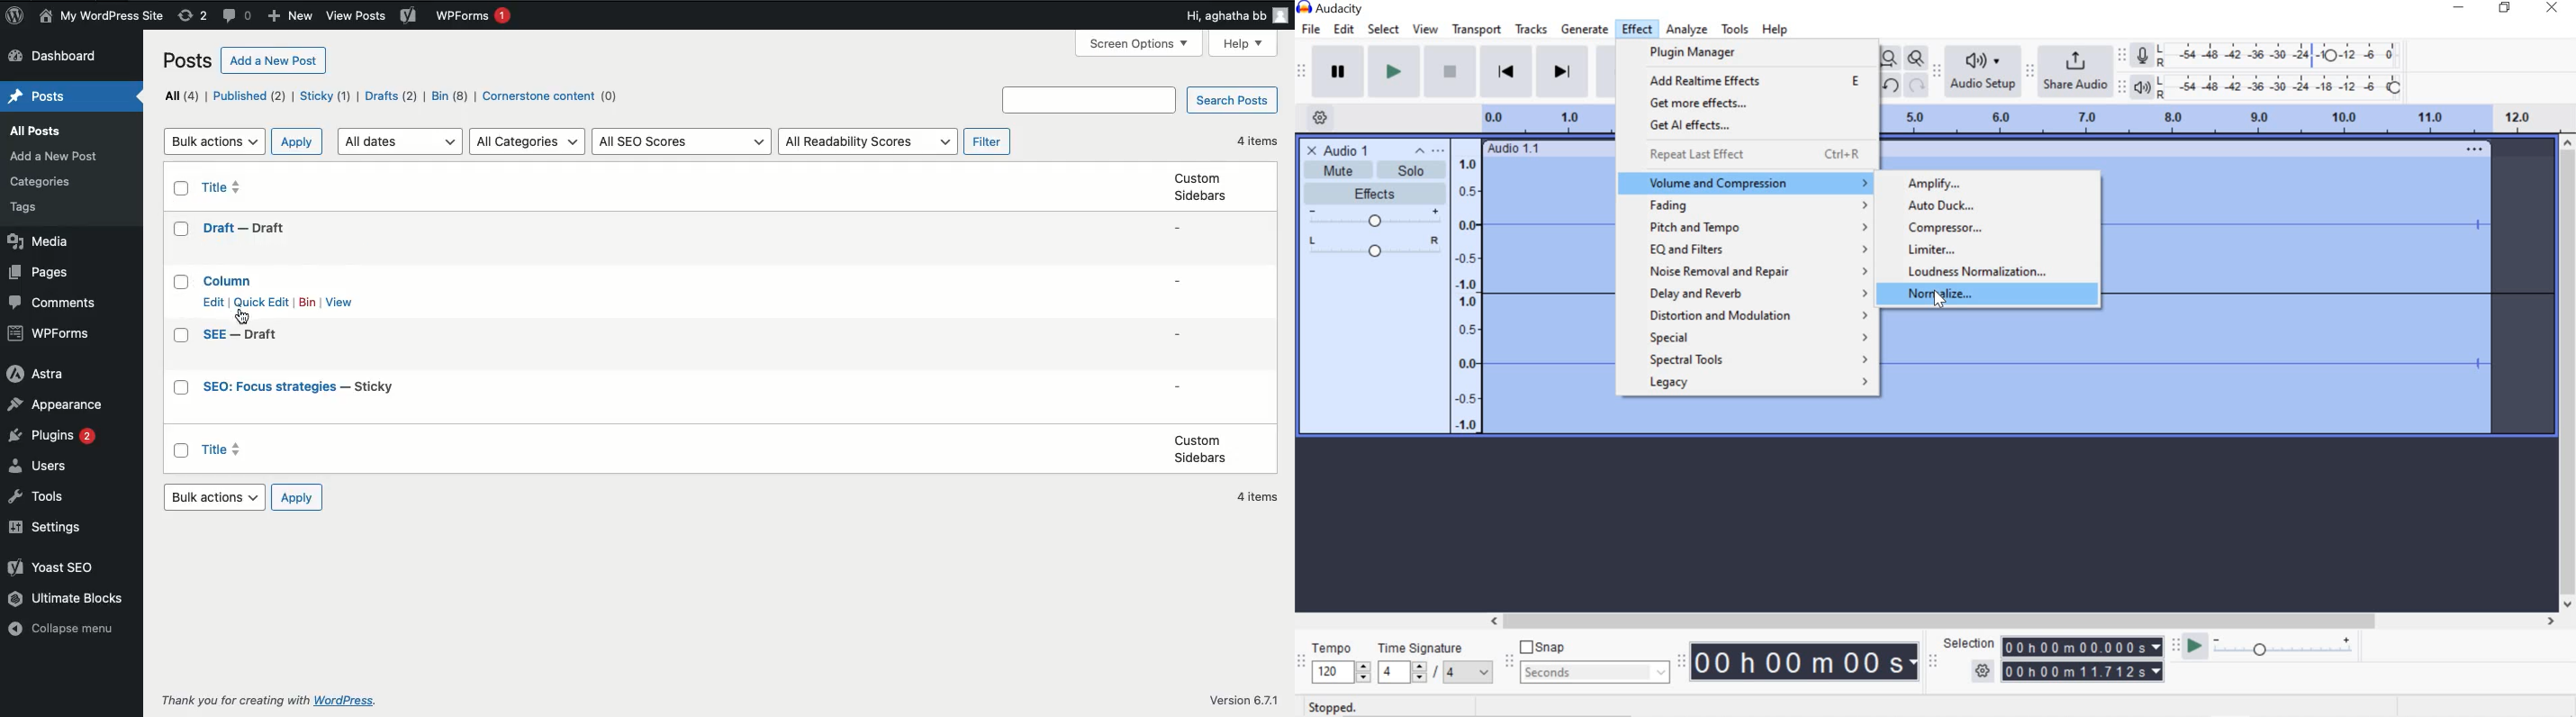  What do you see at coordinates (57, 570) in the screenshot?
I see `Yoast` at bounding box center [57, 570].